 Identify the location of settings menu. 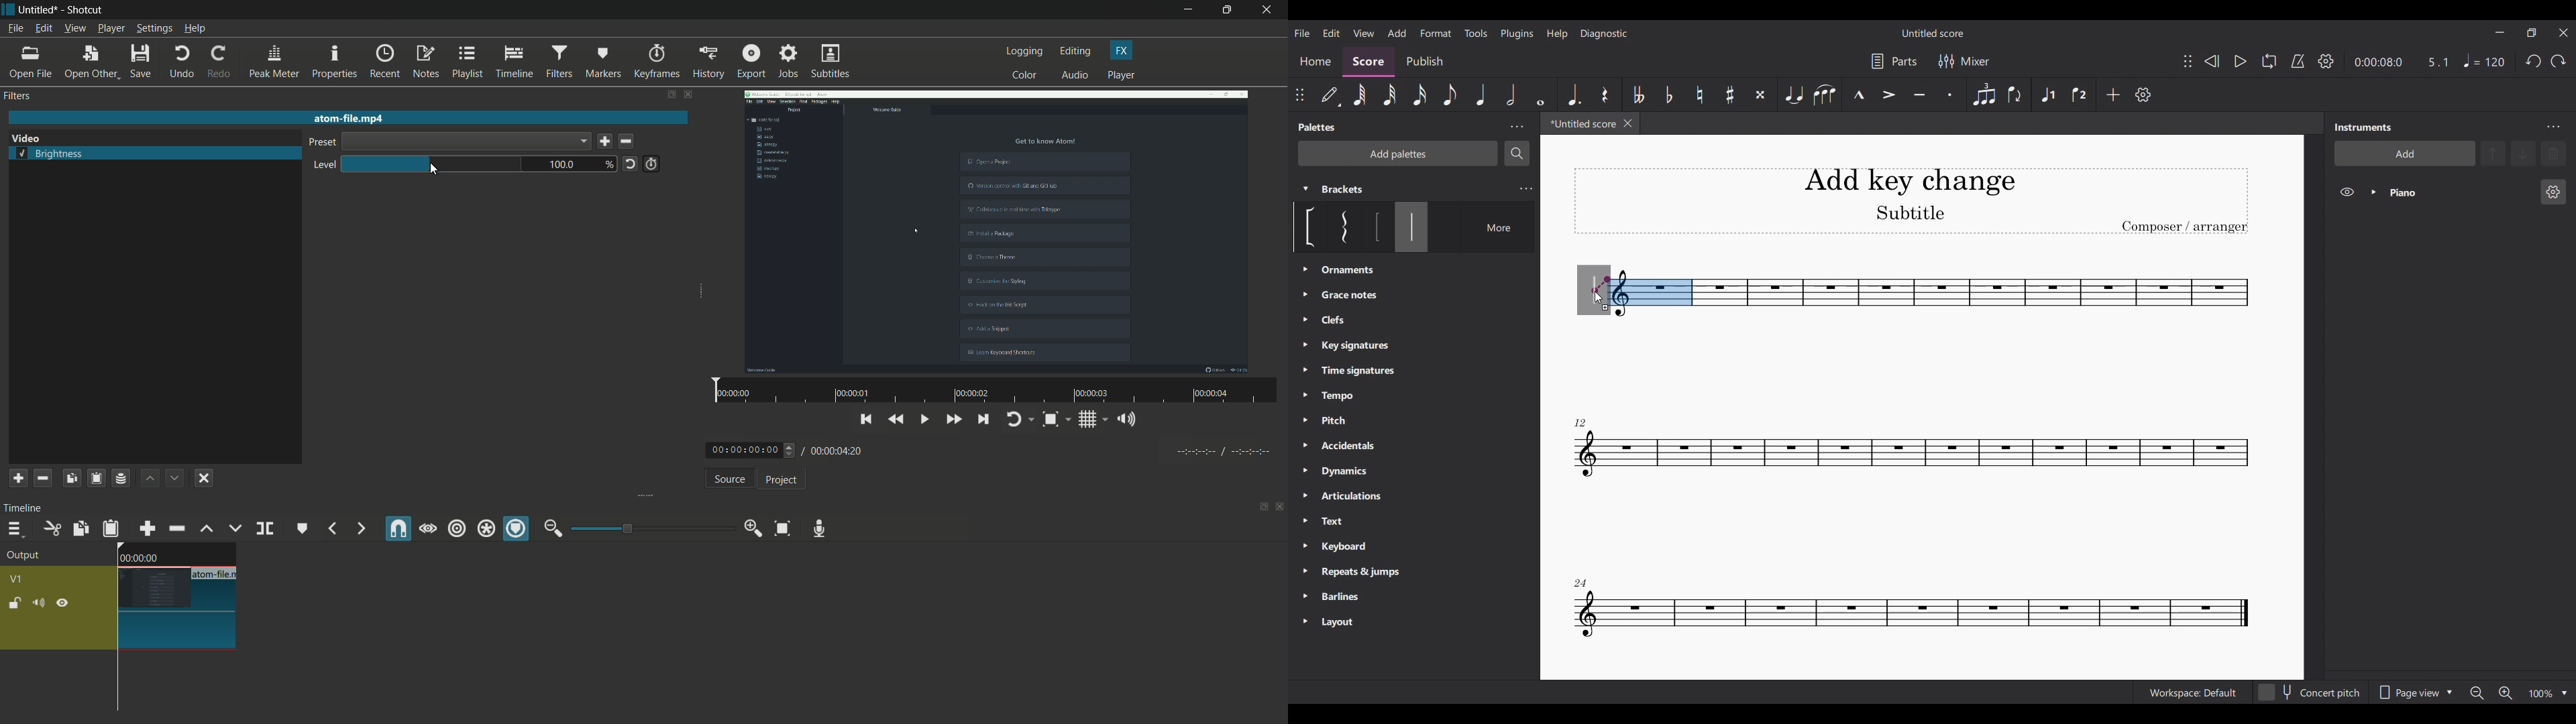
(155, 29).